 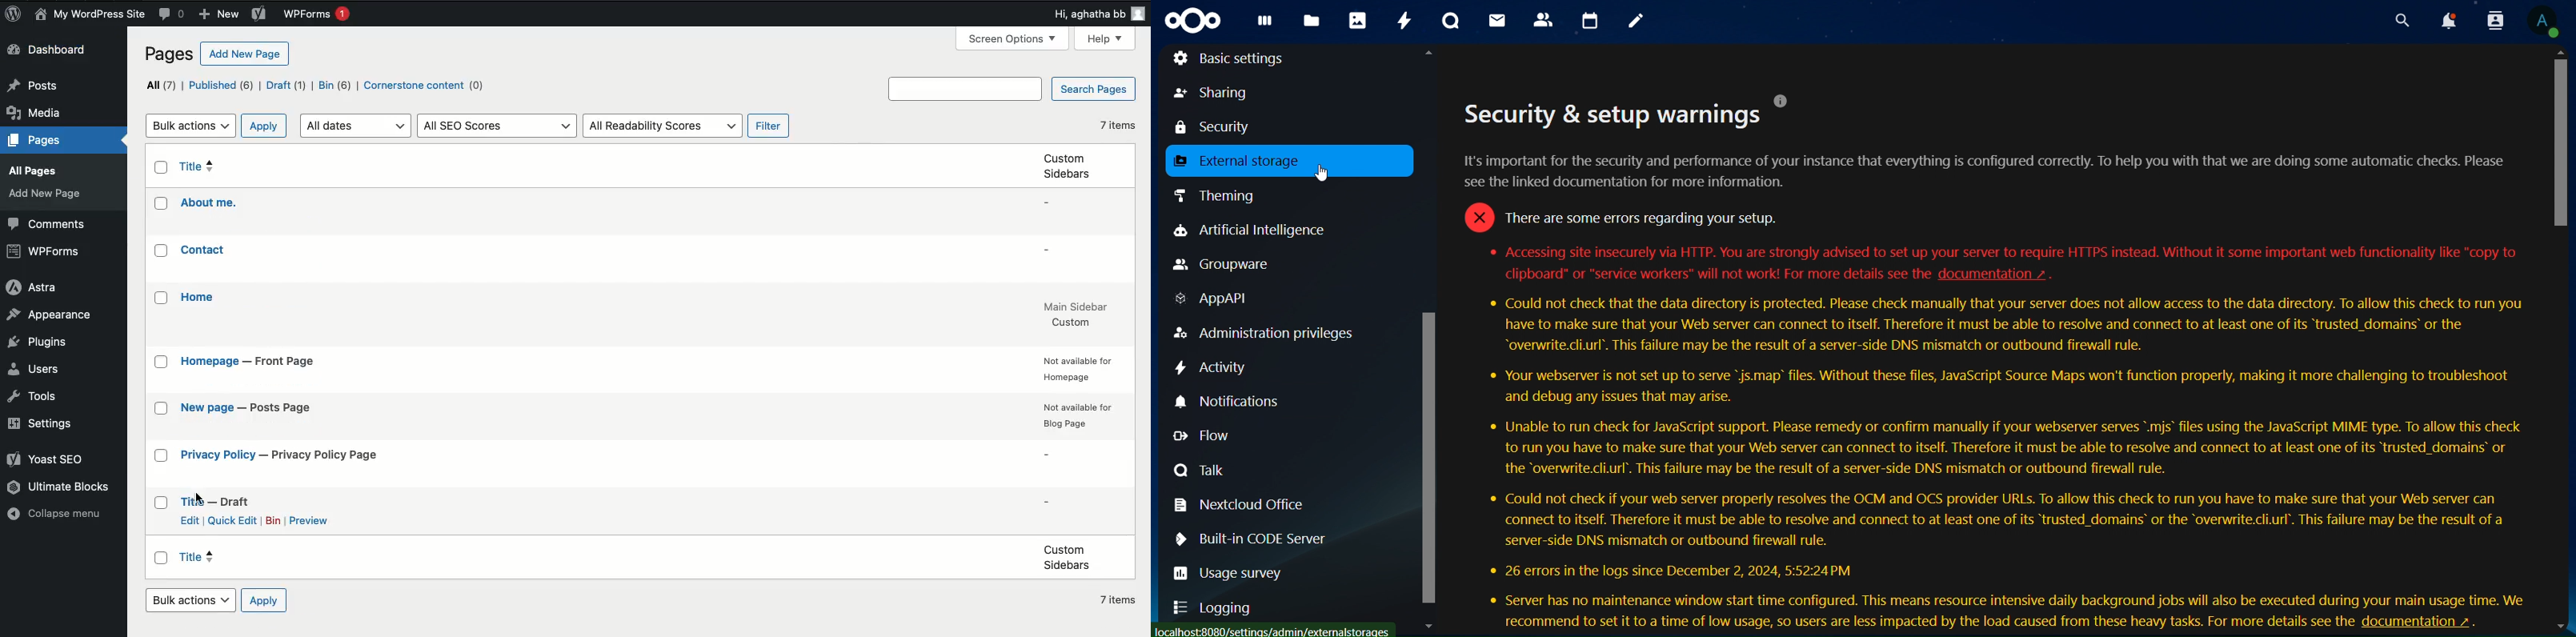 I want to click on Bulk actions, so click(x=190, y=600).